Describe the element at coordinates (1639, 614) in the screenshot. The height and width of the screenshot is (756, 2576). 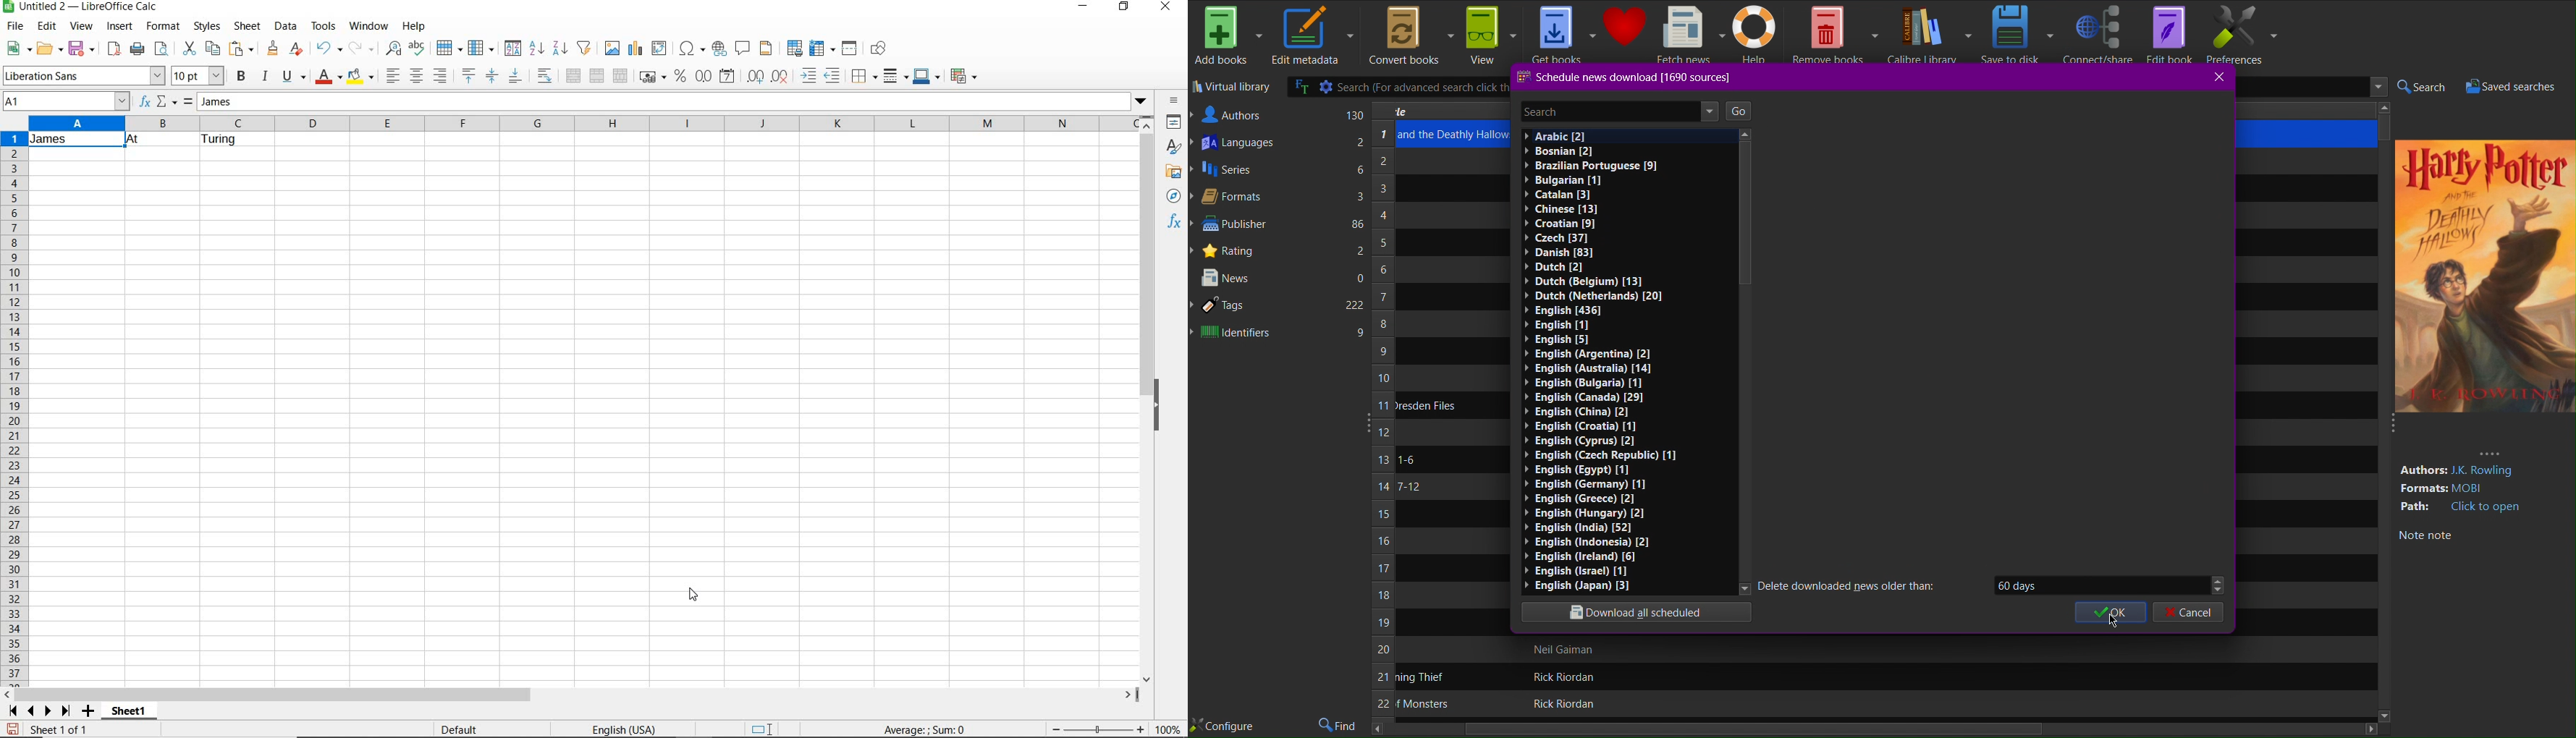
I see `Download all scheduled` at that location.